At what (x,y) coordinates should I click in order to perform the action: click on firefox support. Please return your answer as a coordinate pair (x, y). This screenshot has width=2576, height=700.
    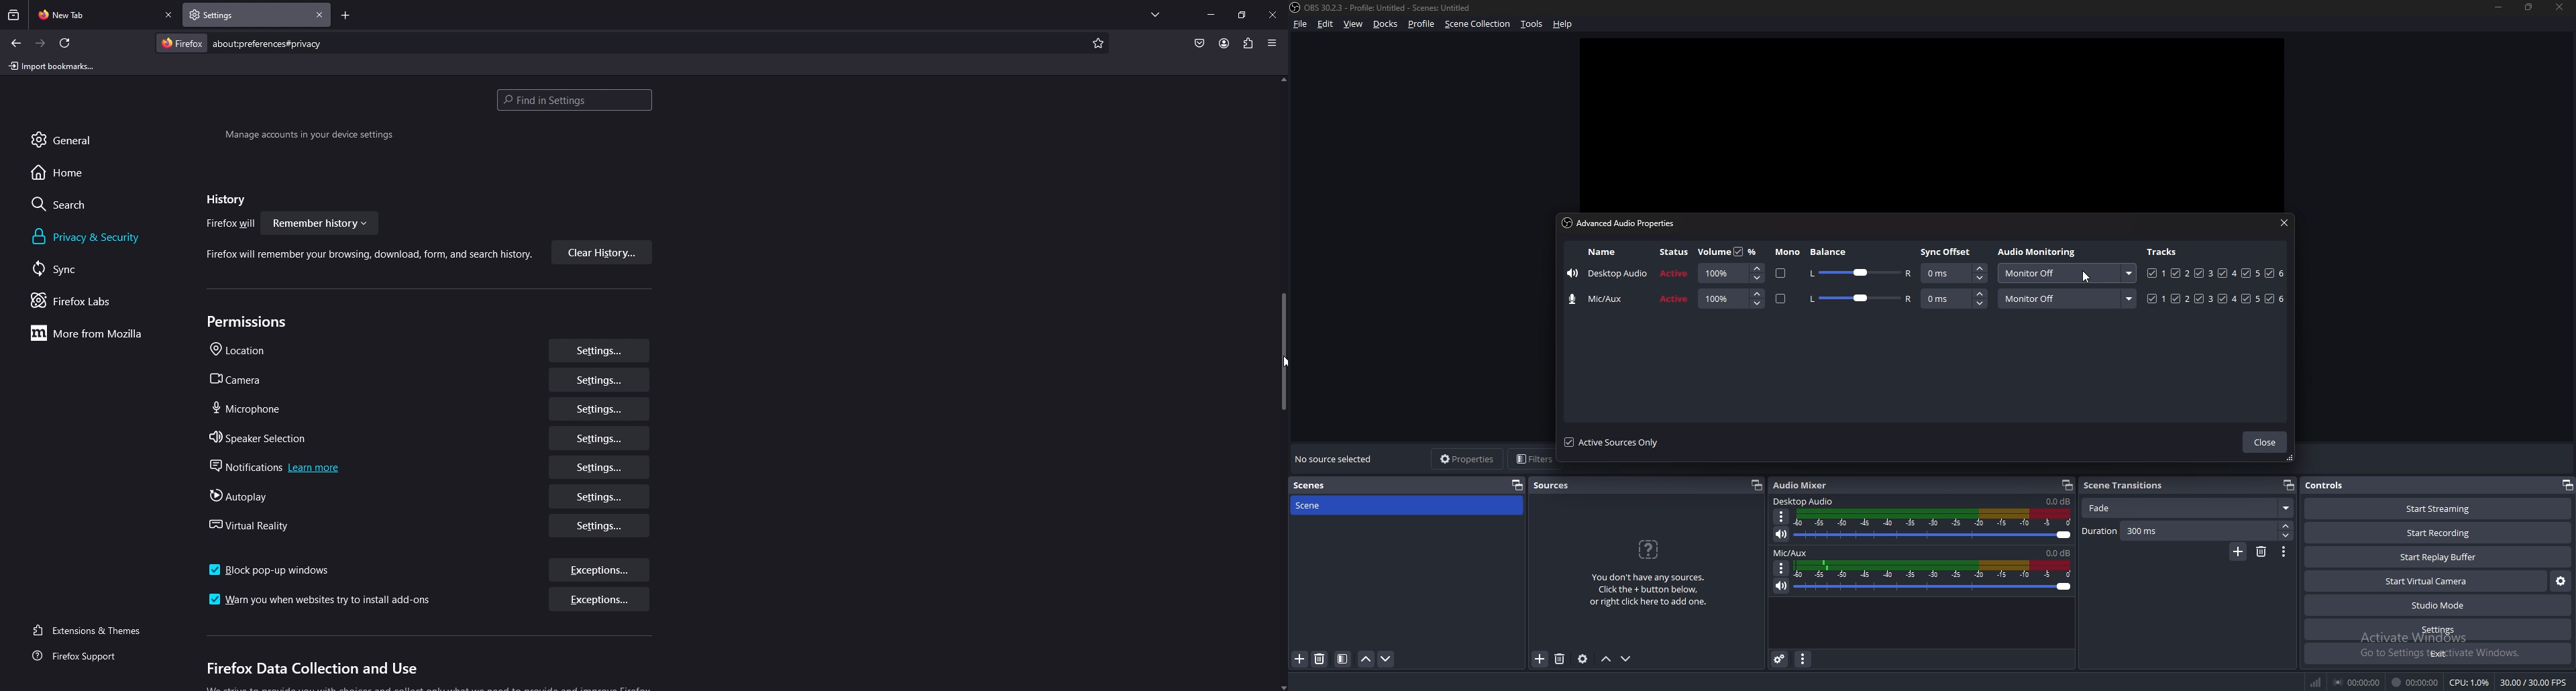
    Looking at the image, I should click on (87, 657).